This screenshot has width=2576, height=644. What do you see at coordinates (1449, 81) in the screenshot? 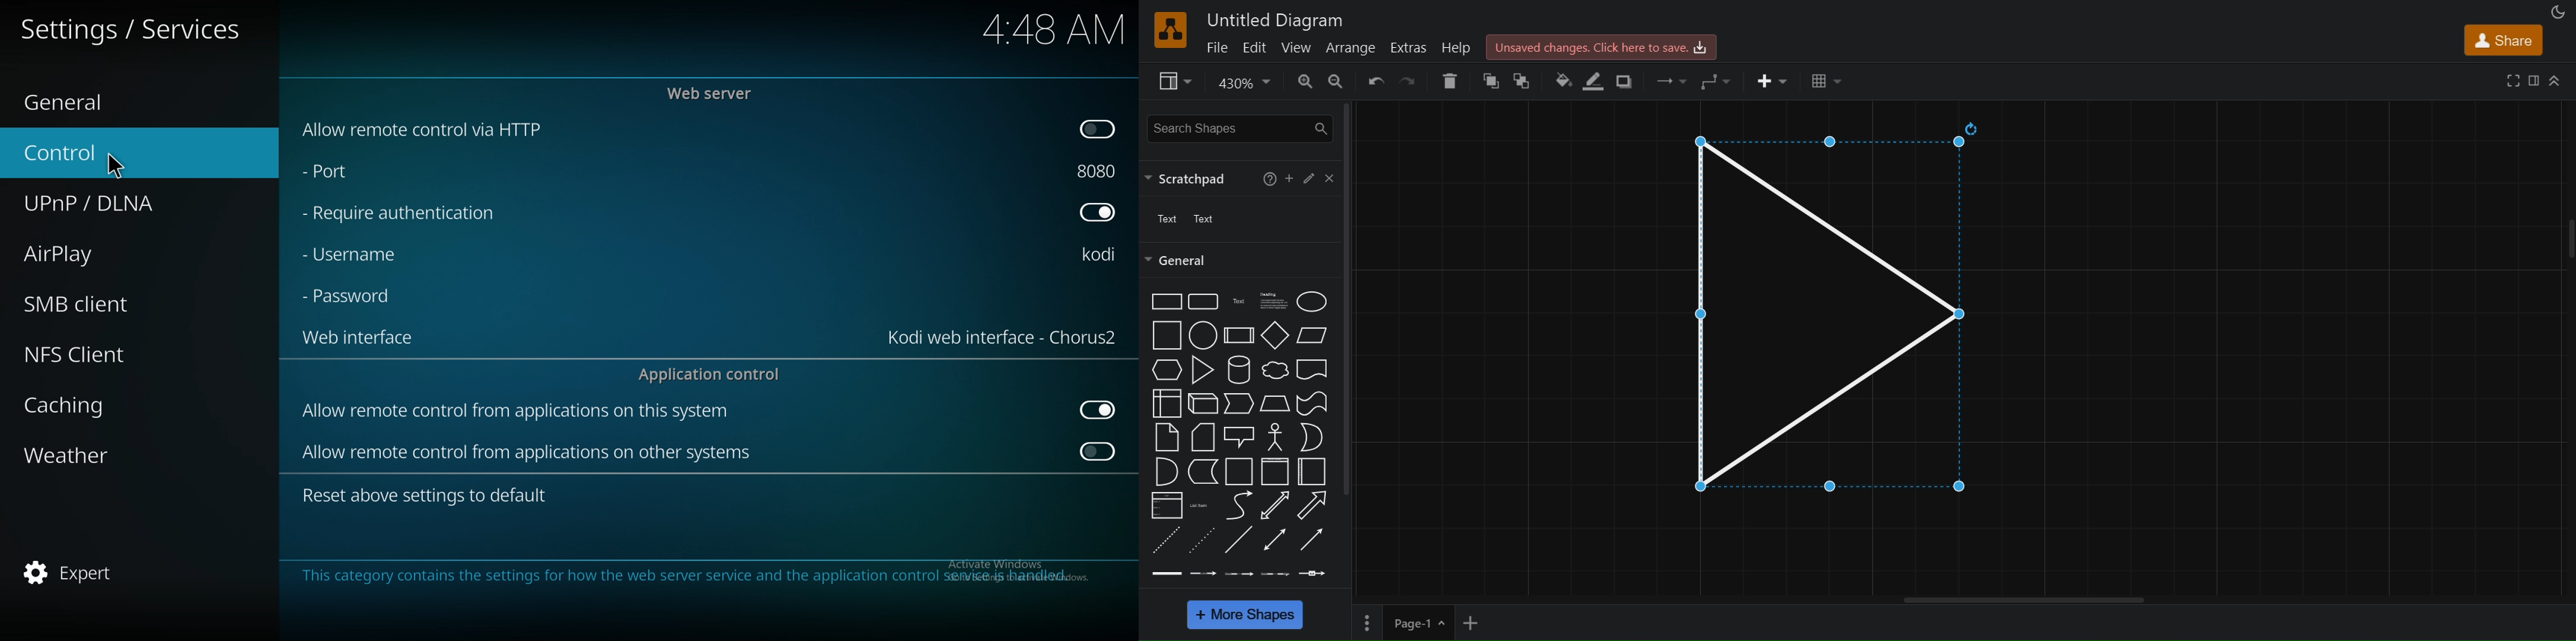
I see `delete` at bounding box center [1449, 81].